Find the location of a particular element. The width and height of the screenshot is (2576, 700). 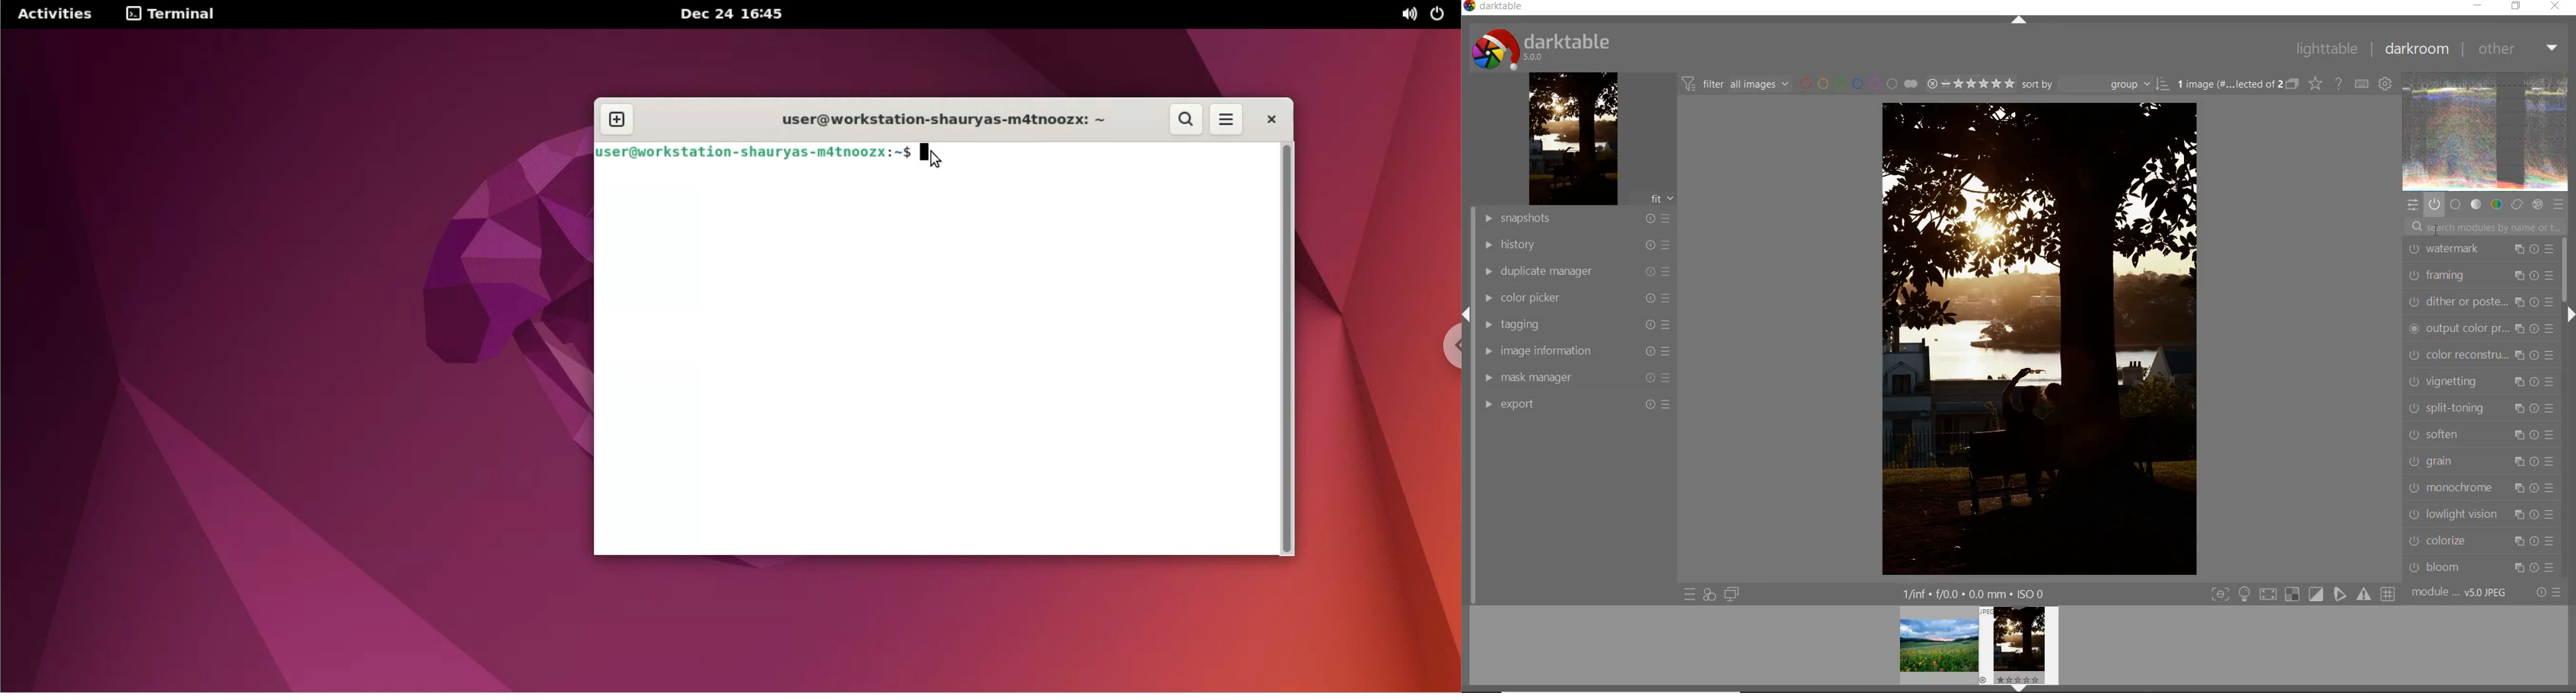

expand/collapse is located at coordinates (2571, 317).